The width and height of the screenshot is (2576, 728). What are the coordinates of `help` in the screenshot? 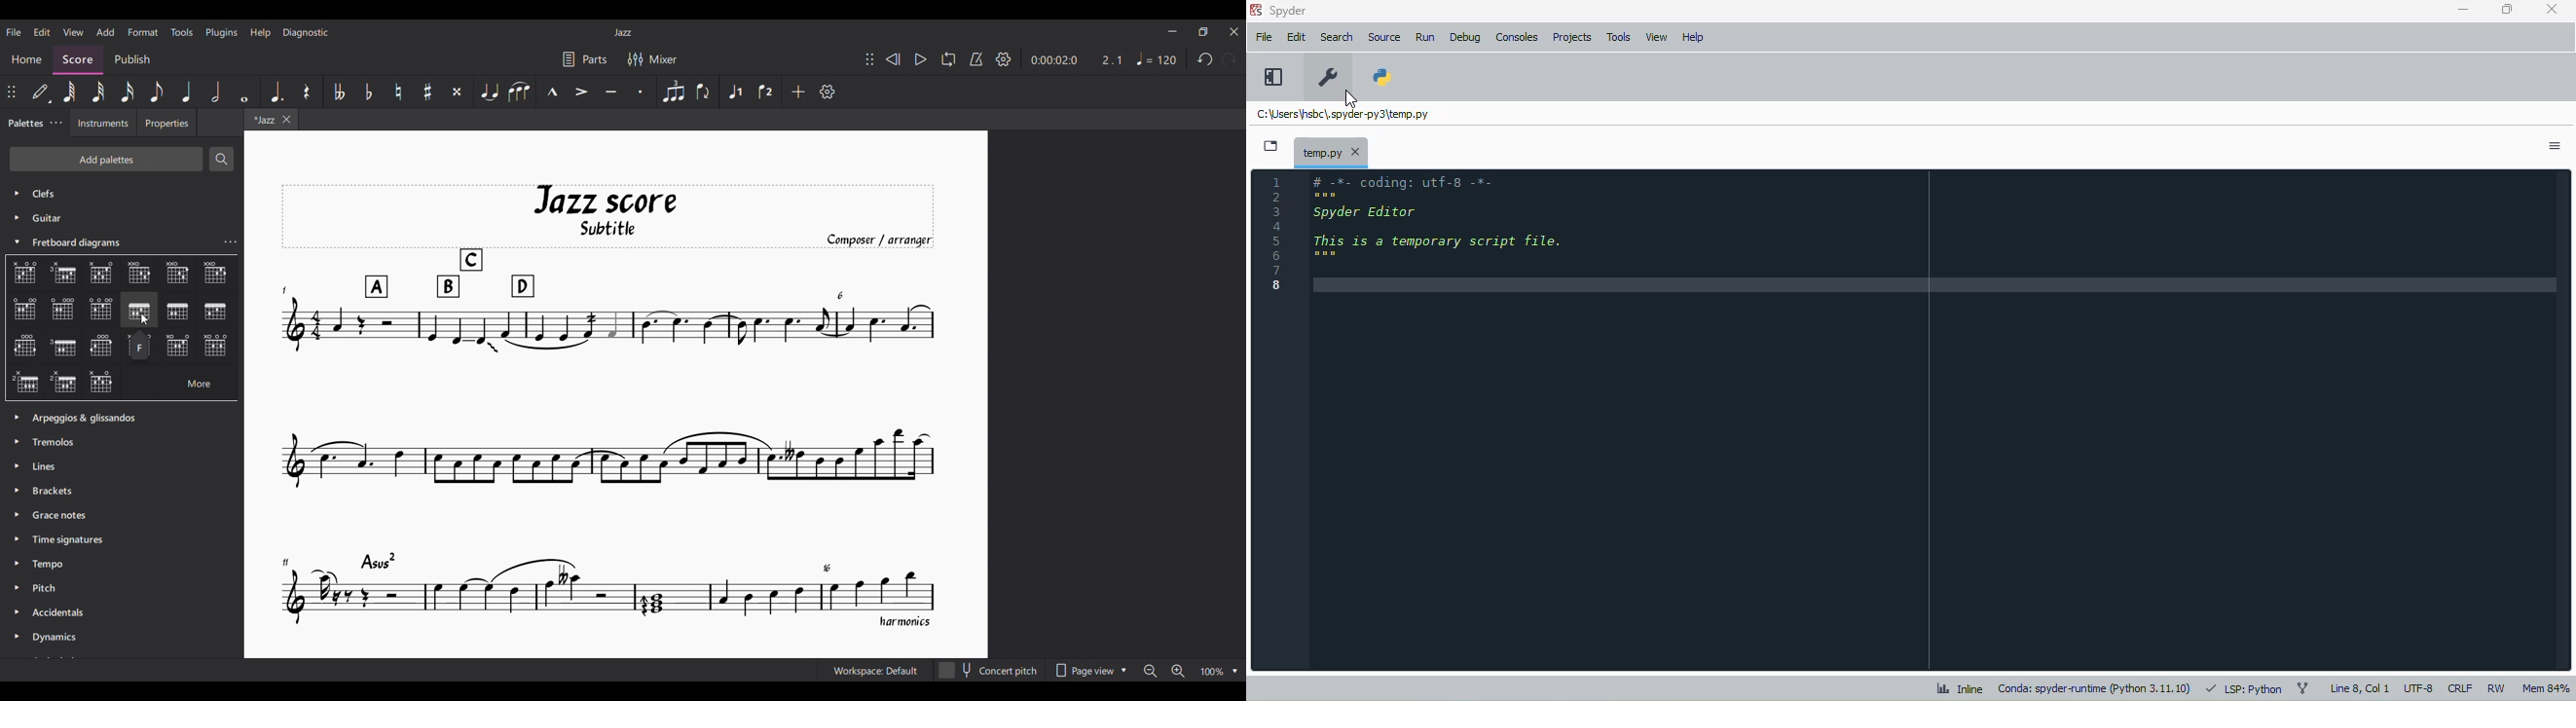 It's located at (1693, 37).